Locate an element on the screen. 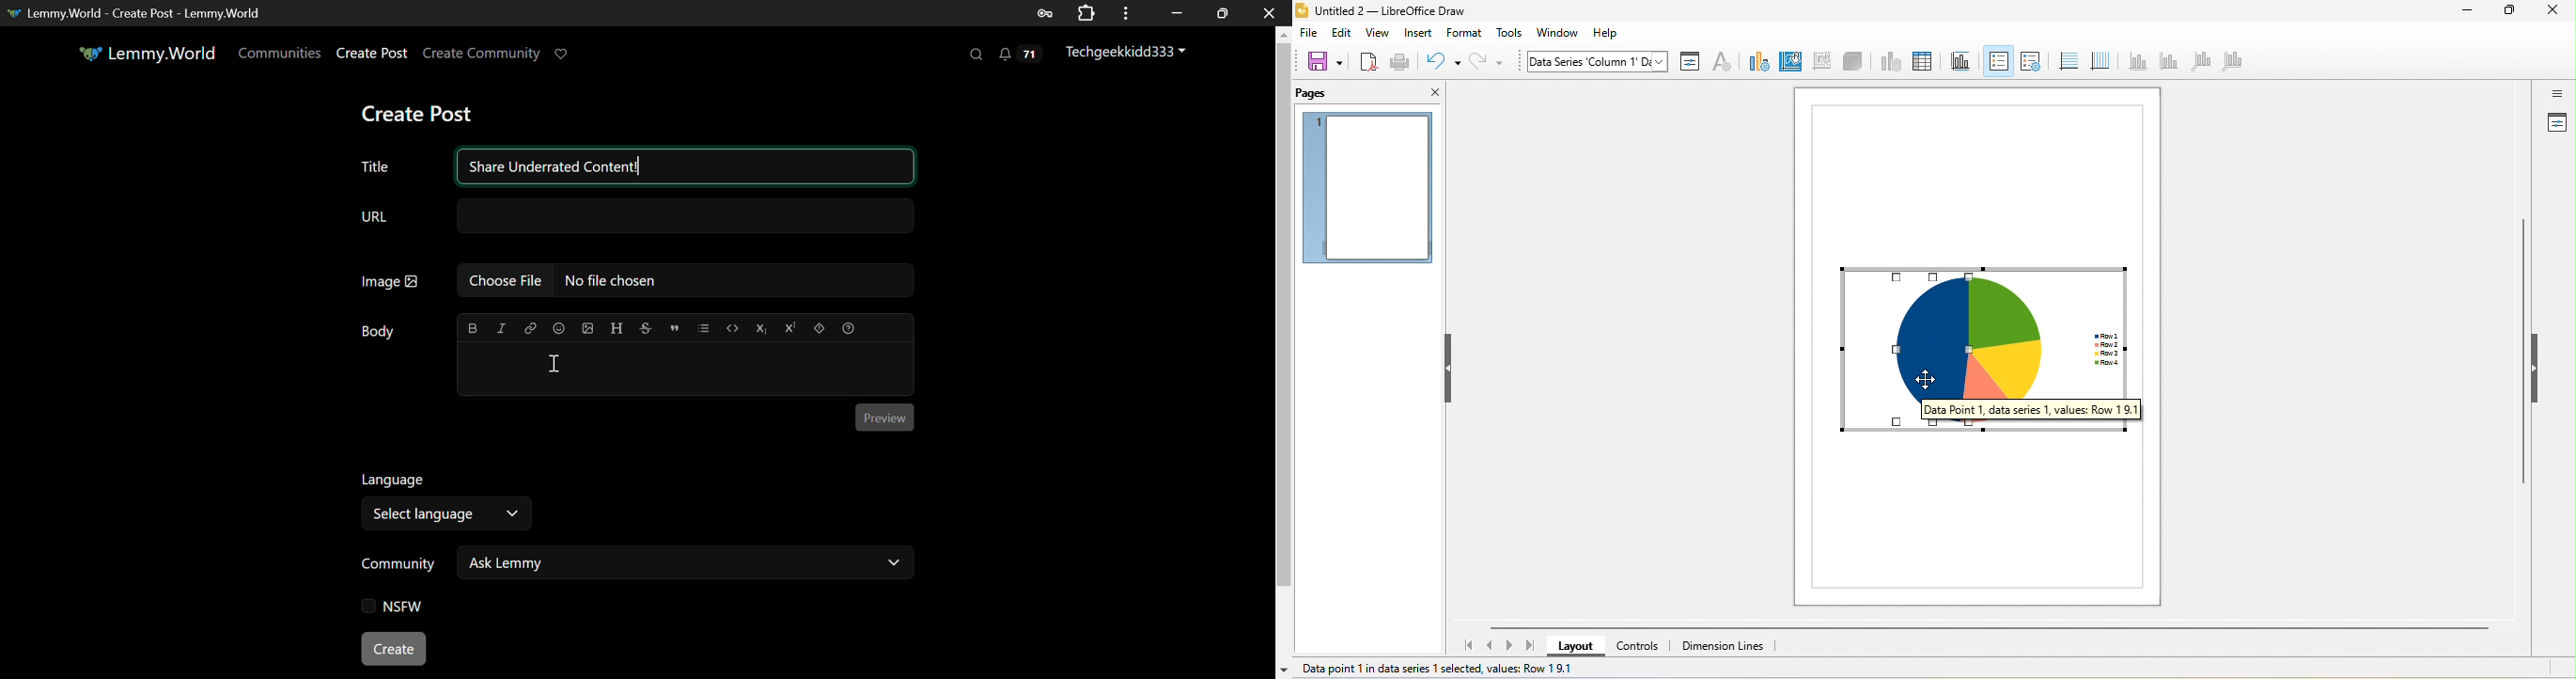  List is located at coordinates (703, 328).